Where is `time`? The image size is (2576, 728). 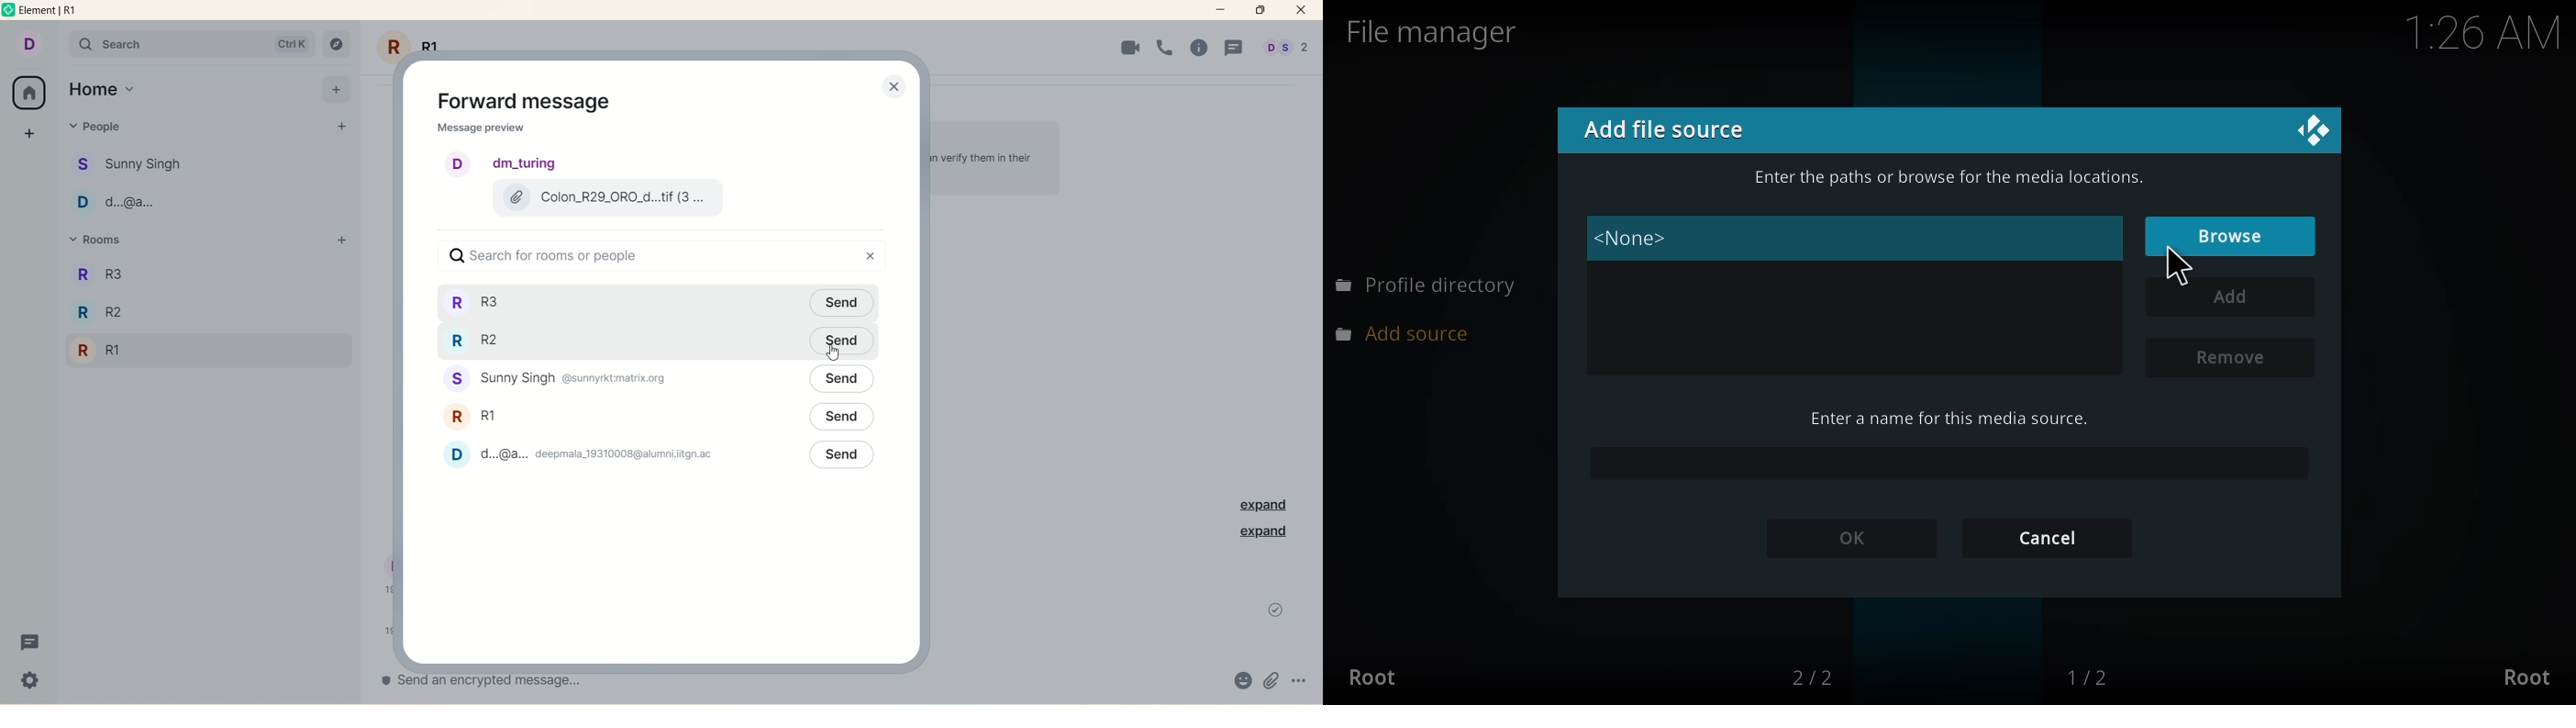 time is located at coordinates (2482, 34).